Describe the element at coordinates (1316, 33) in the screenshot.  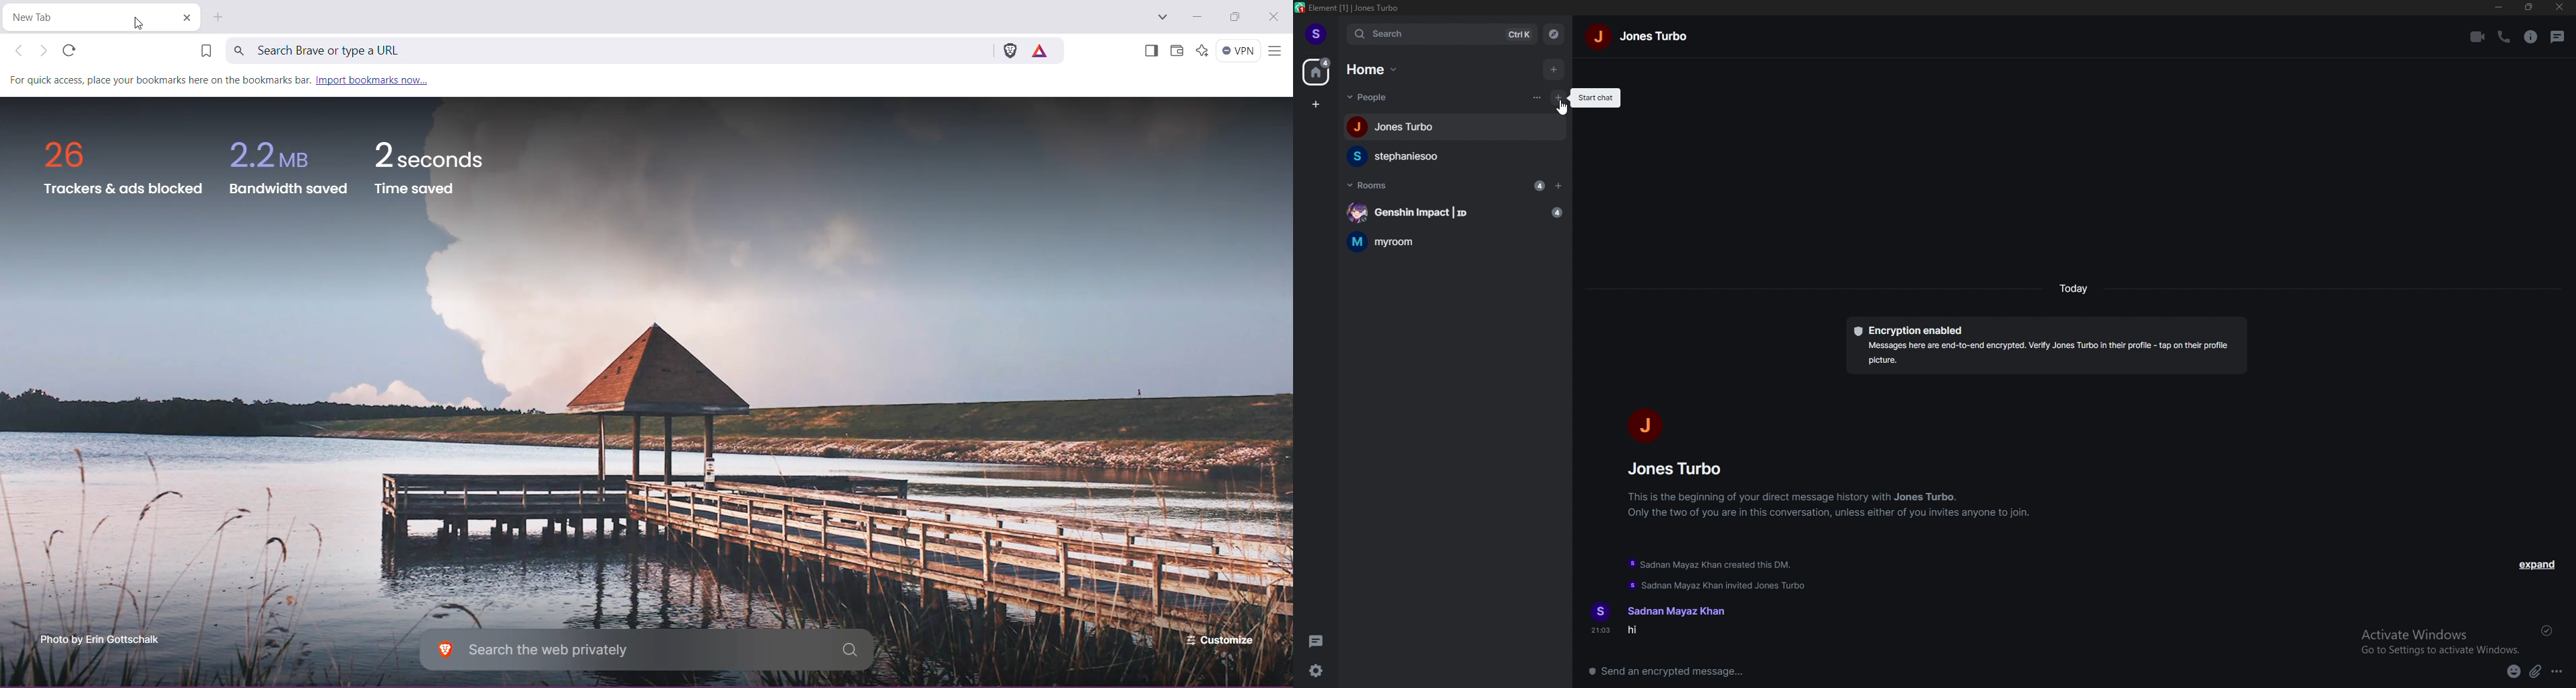
I see `s` at that location.